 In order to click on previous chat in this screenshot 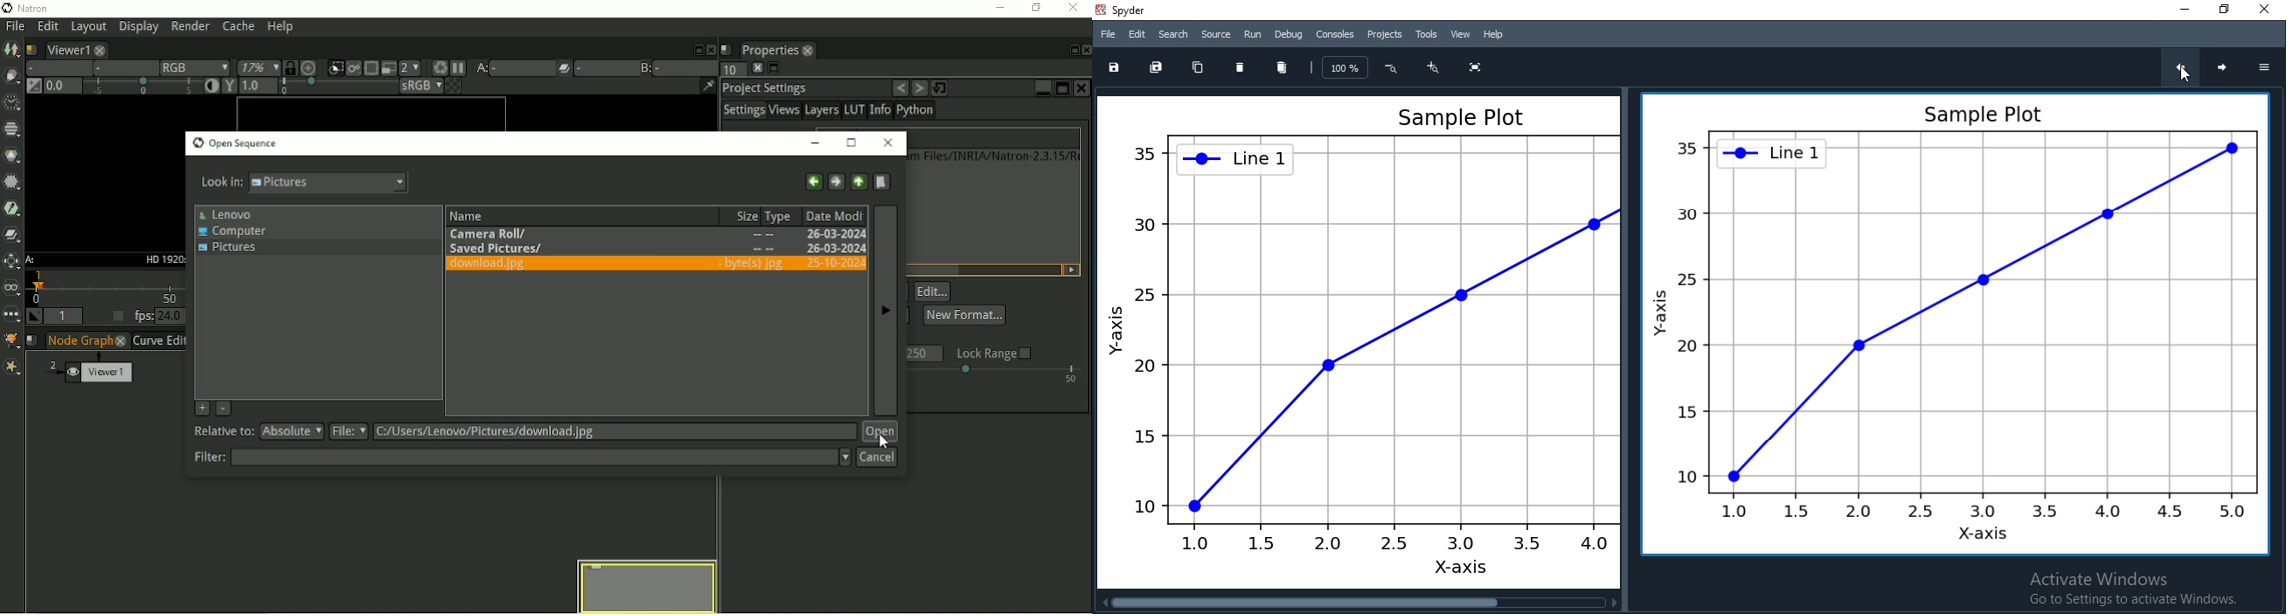, I will do `click(2181, 68)`.